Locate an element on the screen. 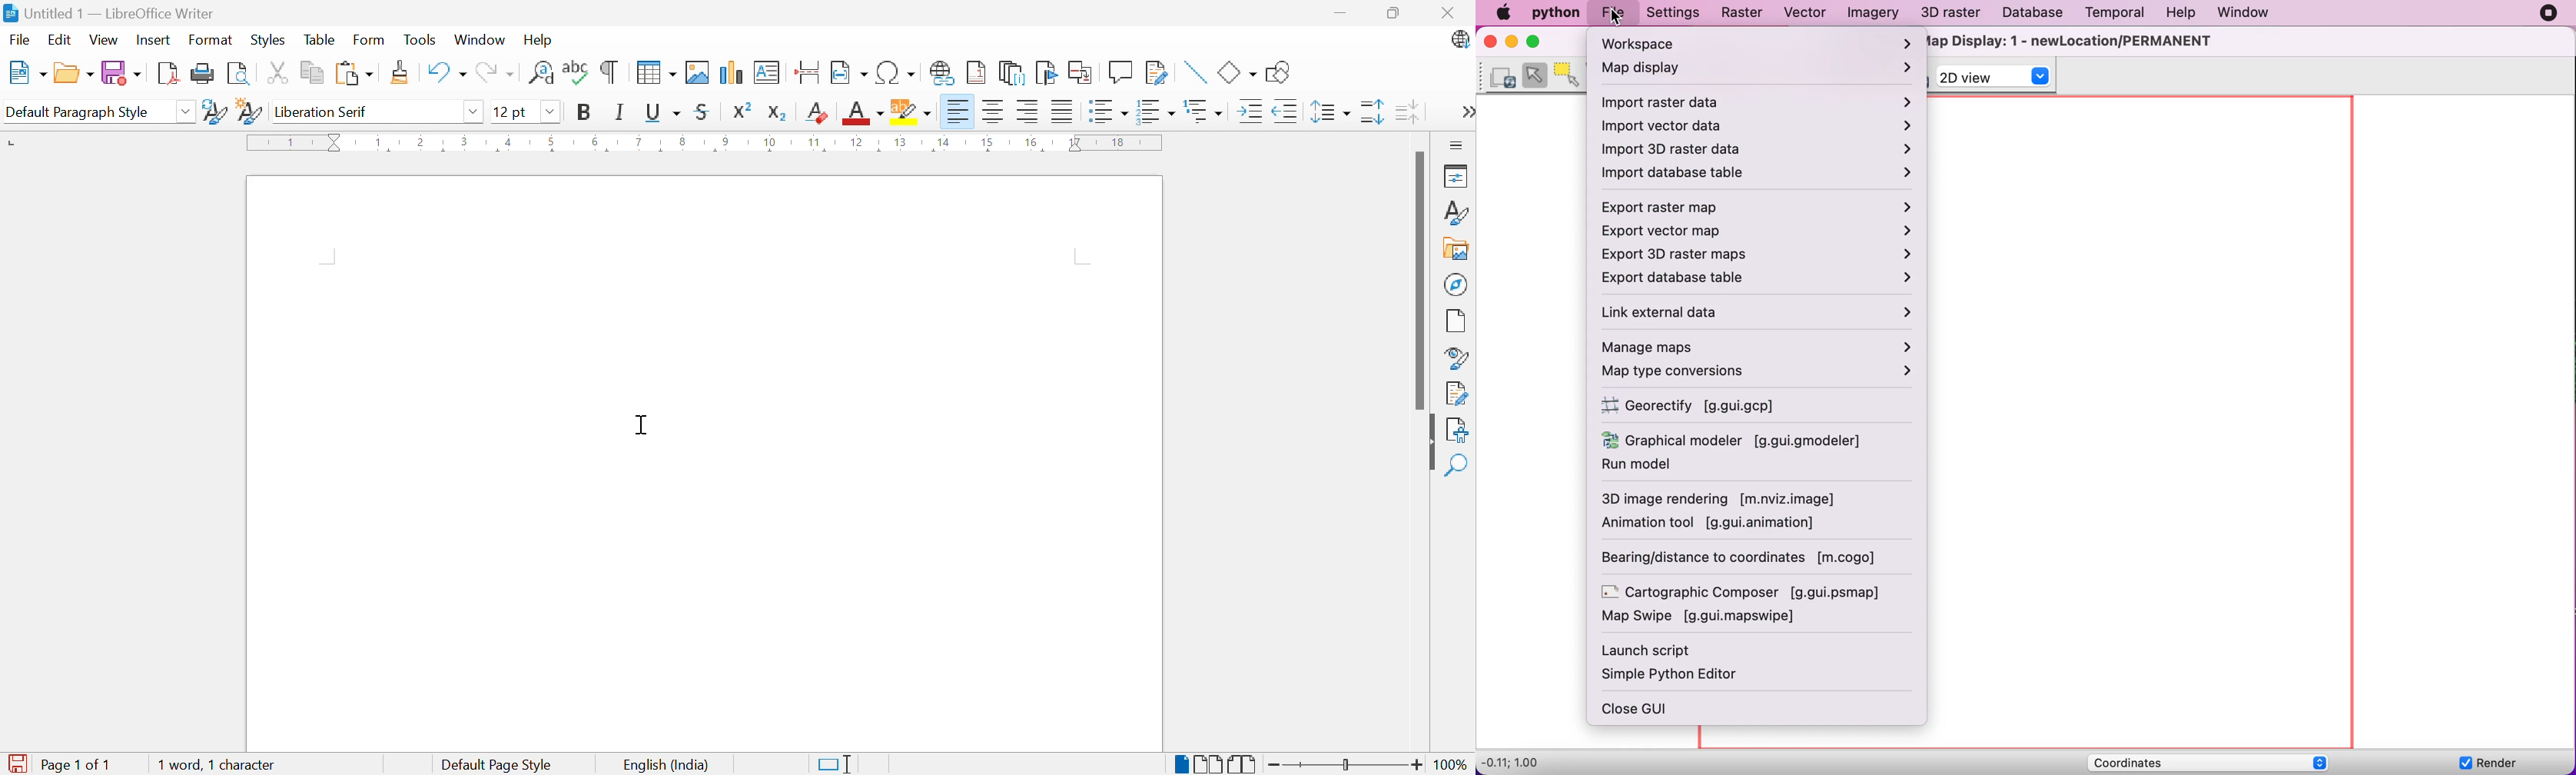 The height and width of the screenshot is (784, 2576). Undo is located at coordinates (446, 72).